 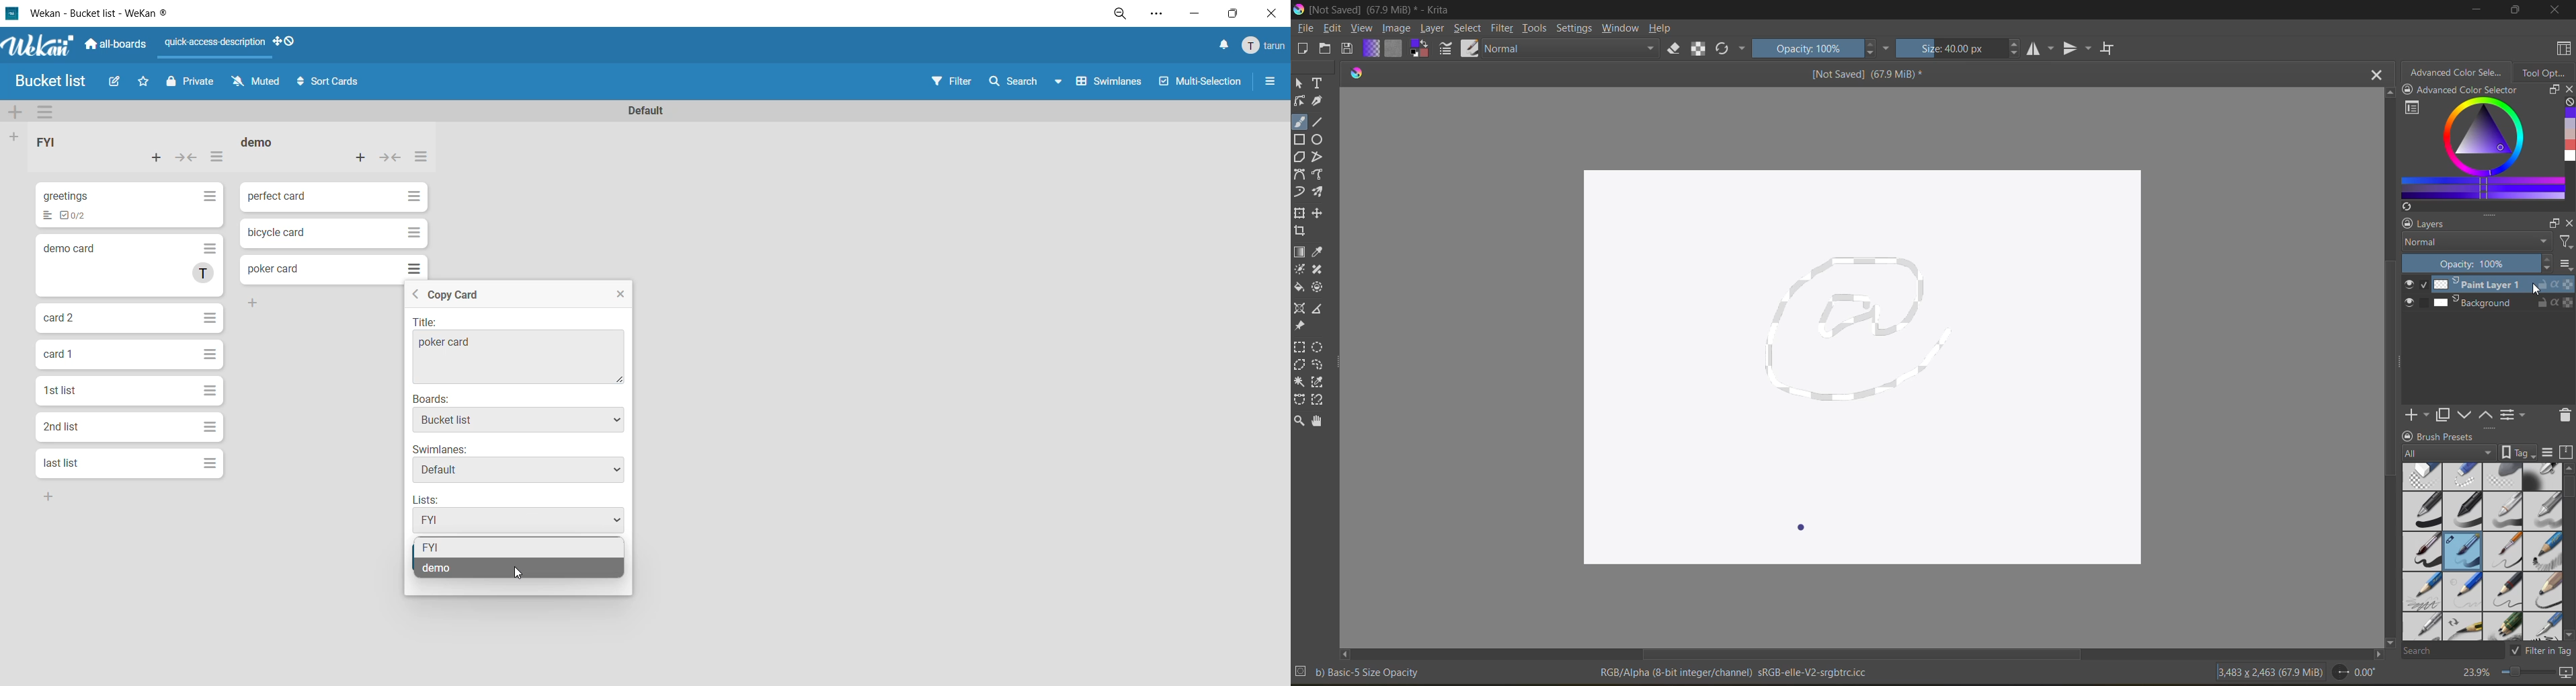 What do you see at coordinates (2567, 452) in the screenshot?
I see `storage resources` at bounding box center [2567, 452].